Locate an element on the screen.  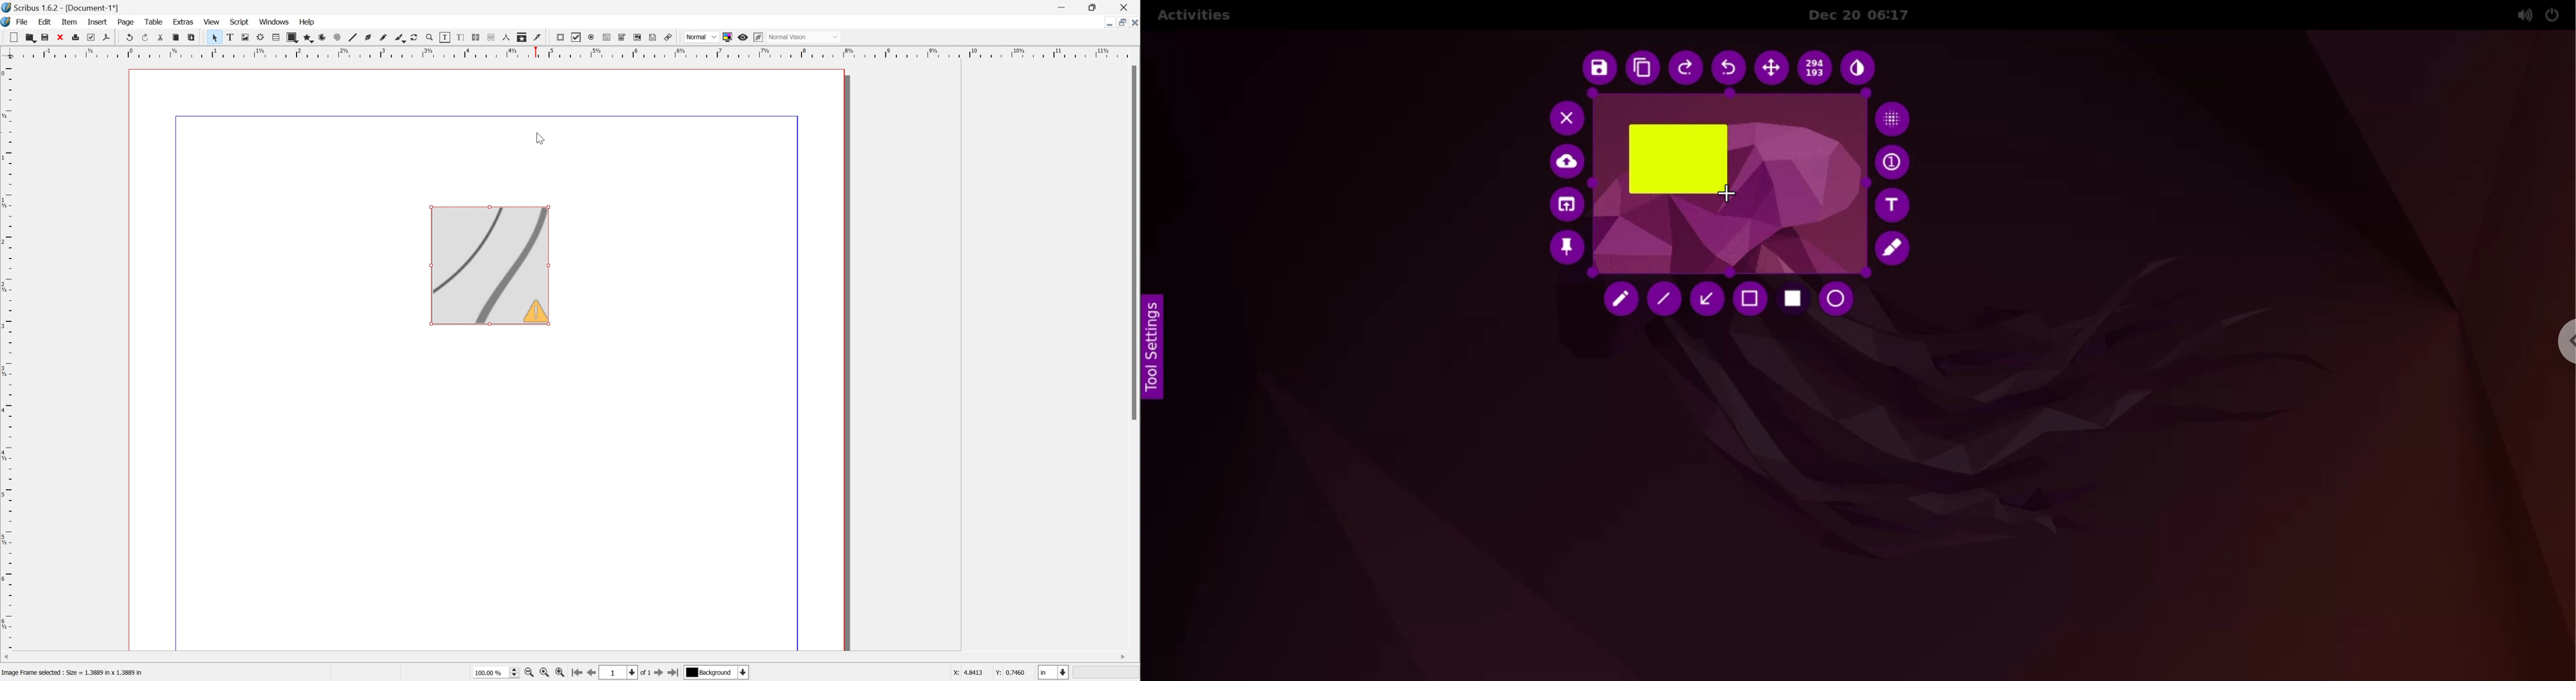
Calligraphic line is located at coordinates (403, 38).